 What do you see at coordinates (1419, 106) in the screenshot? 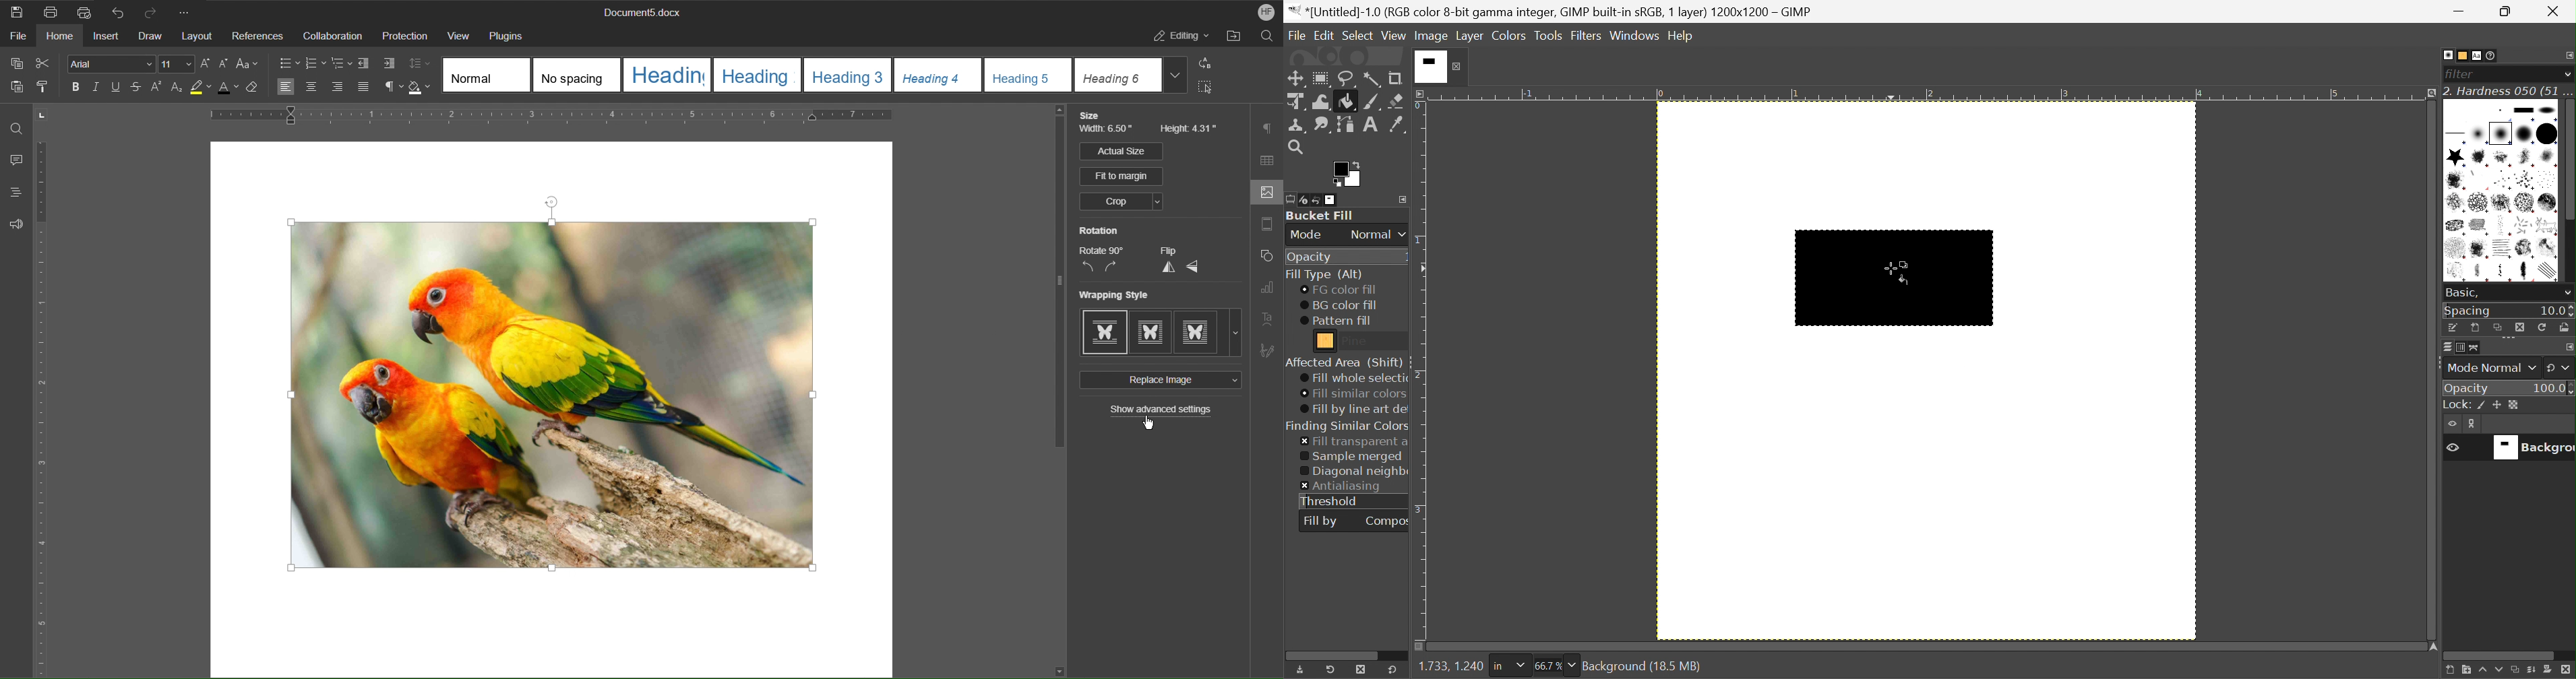
I see `0` at bounding box center [1419, 106].